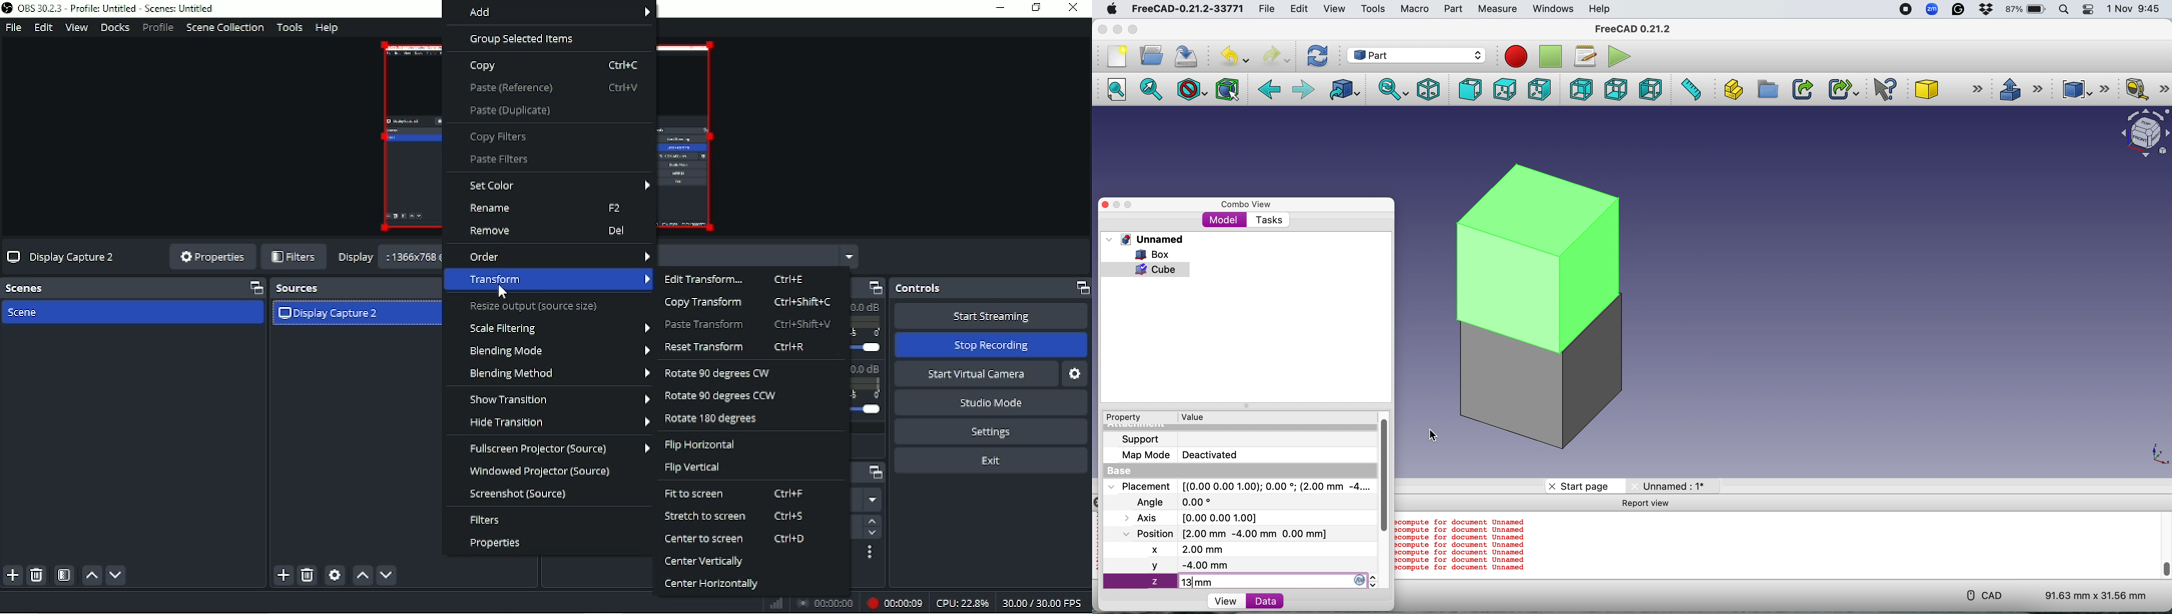 This screenshot has height=616, width=2184. I want to click on down arrow, so click(871, 534).